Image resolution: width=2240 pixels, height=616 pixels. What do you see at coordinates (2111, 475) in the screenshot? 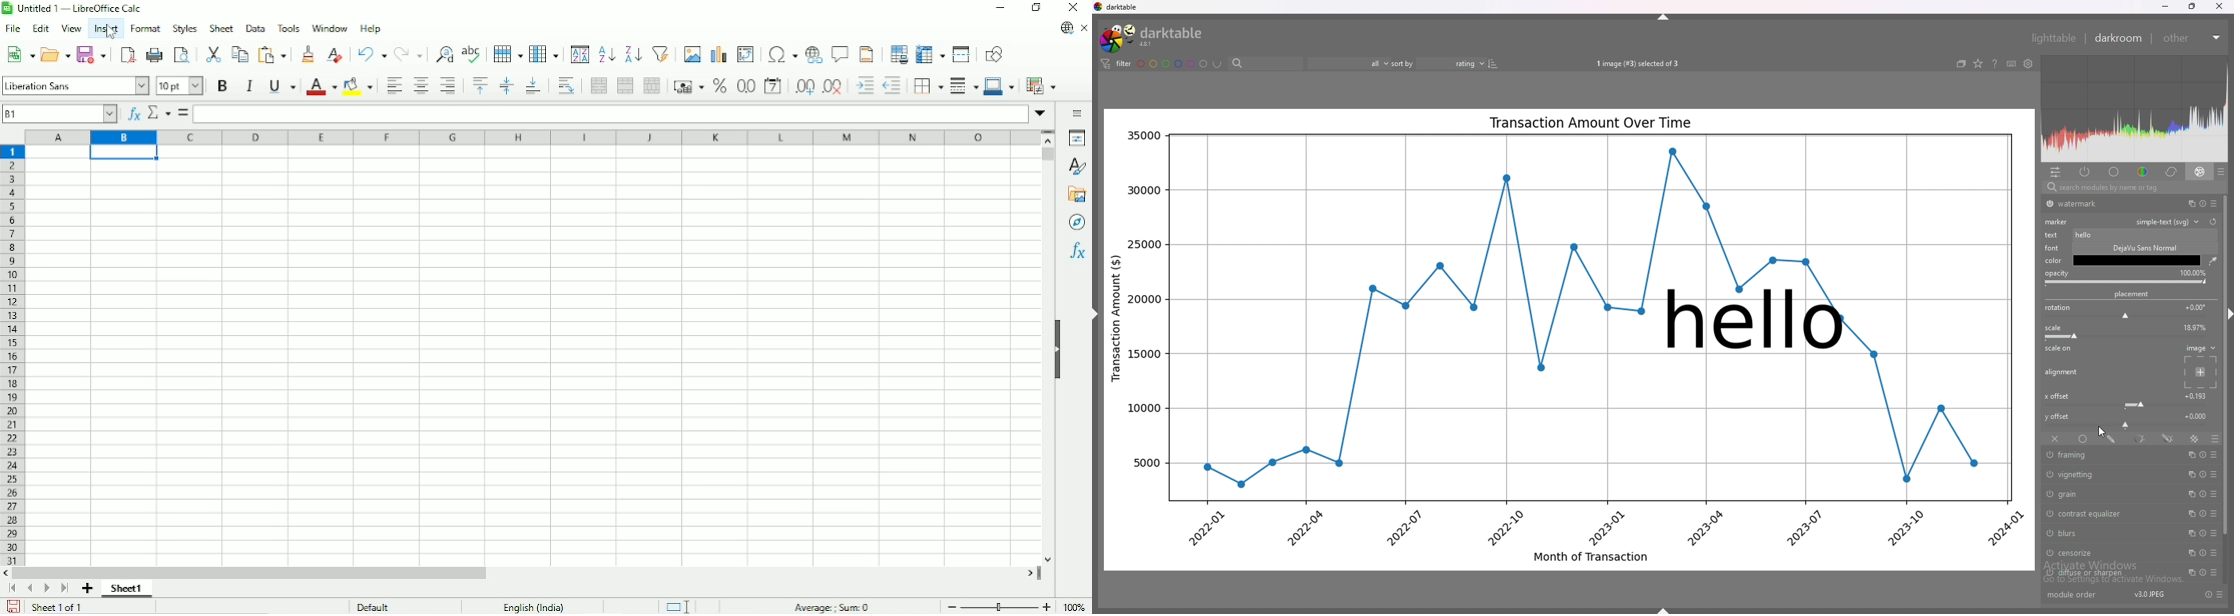
I see `vignetting` at bounding box center [2111, 475].